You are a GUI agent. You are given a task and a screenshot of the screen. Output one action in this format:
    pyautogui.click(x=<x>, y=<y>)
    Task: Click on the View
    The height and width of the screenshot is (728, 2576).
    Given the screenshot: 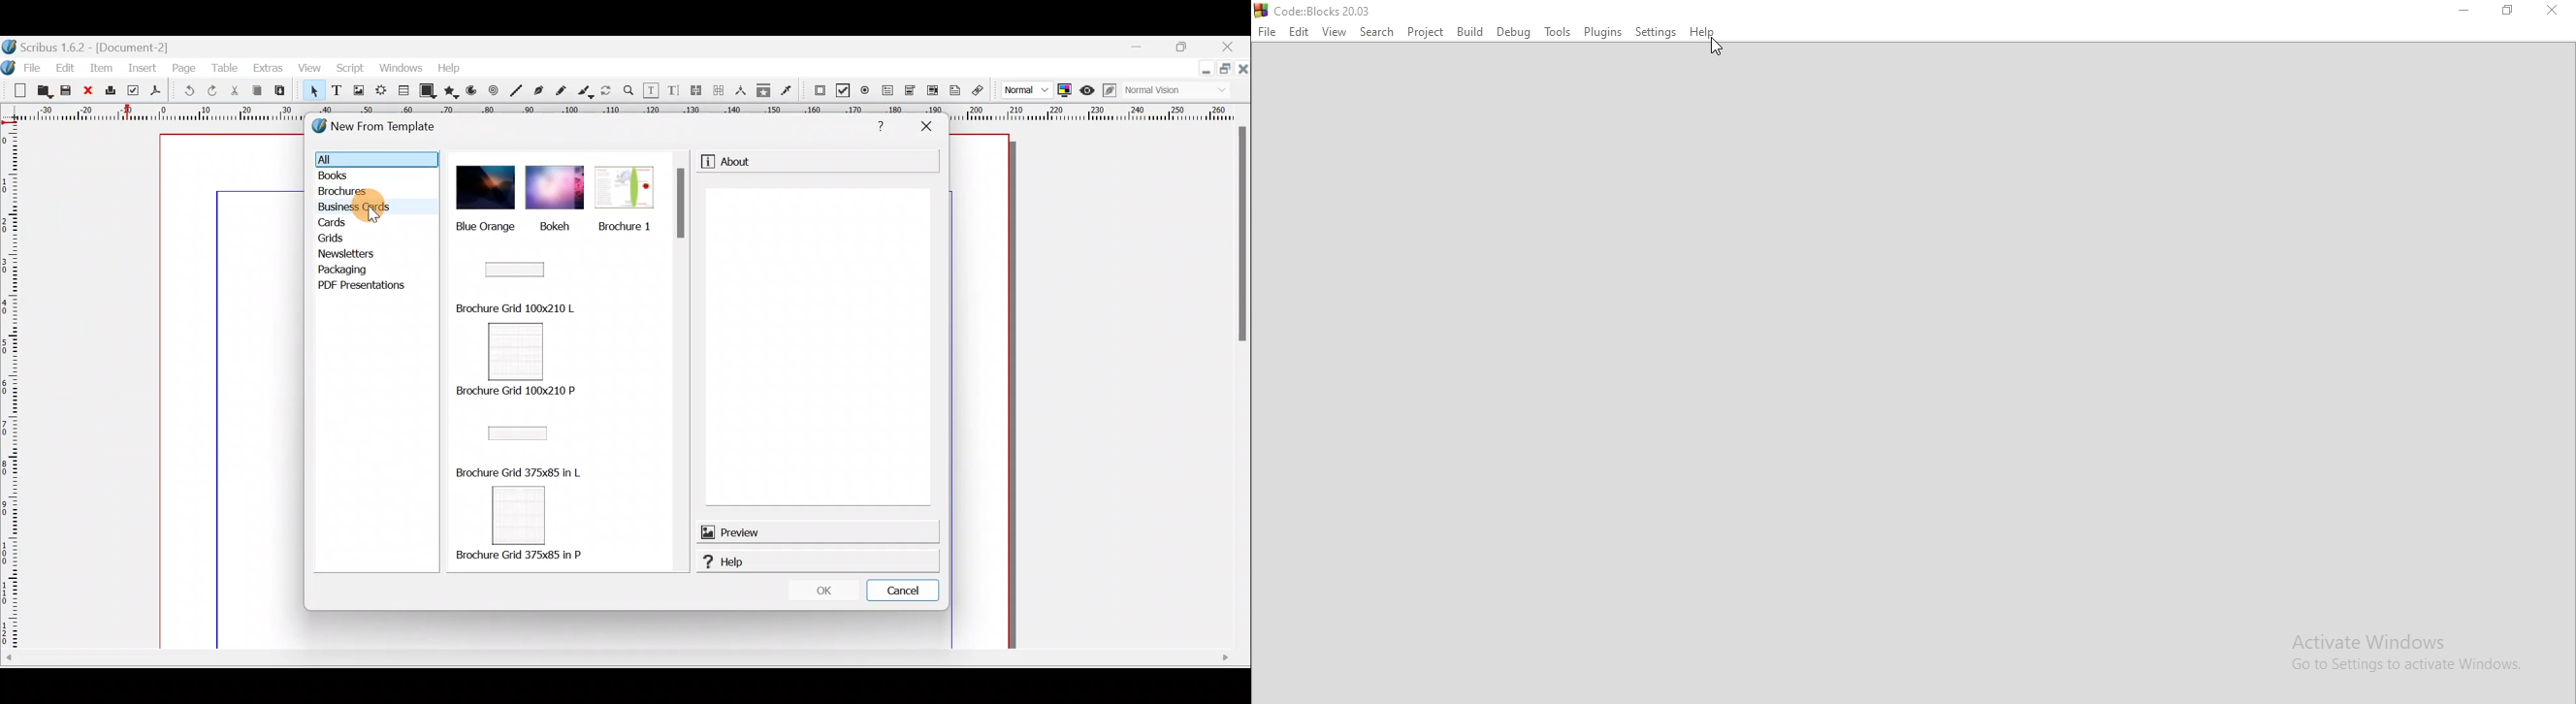 What is the action you would take?
    pyautogui.click(x=308, y=69)
    